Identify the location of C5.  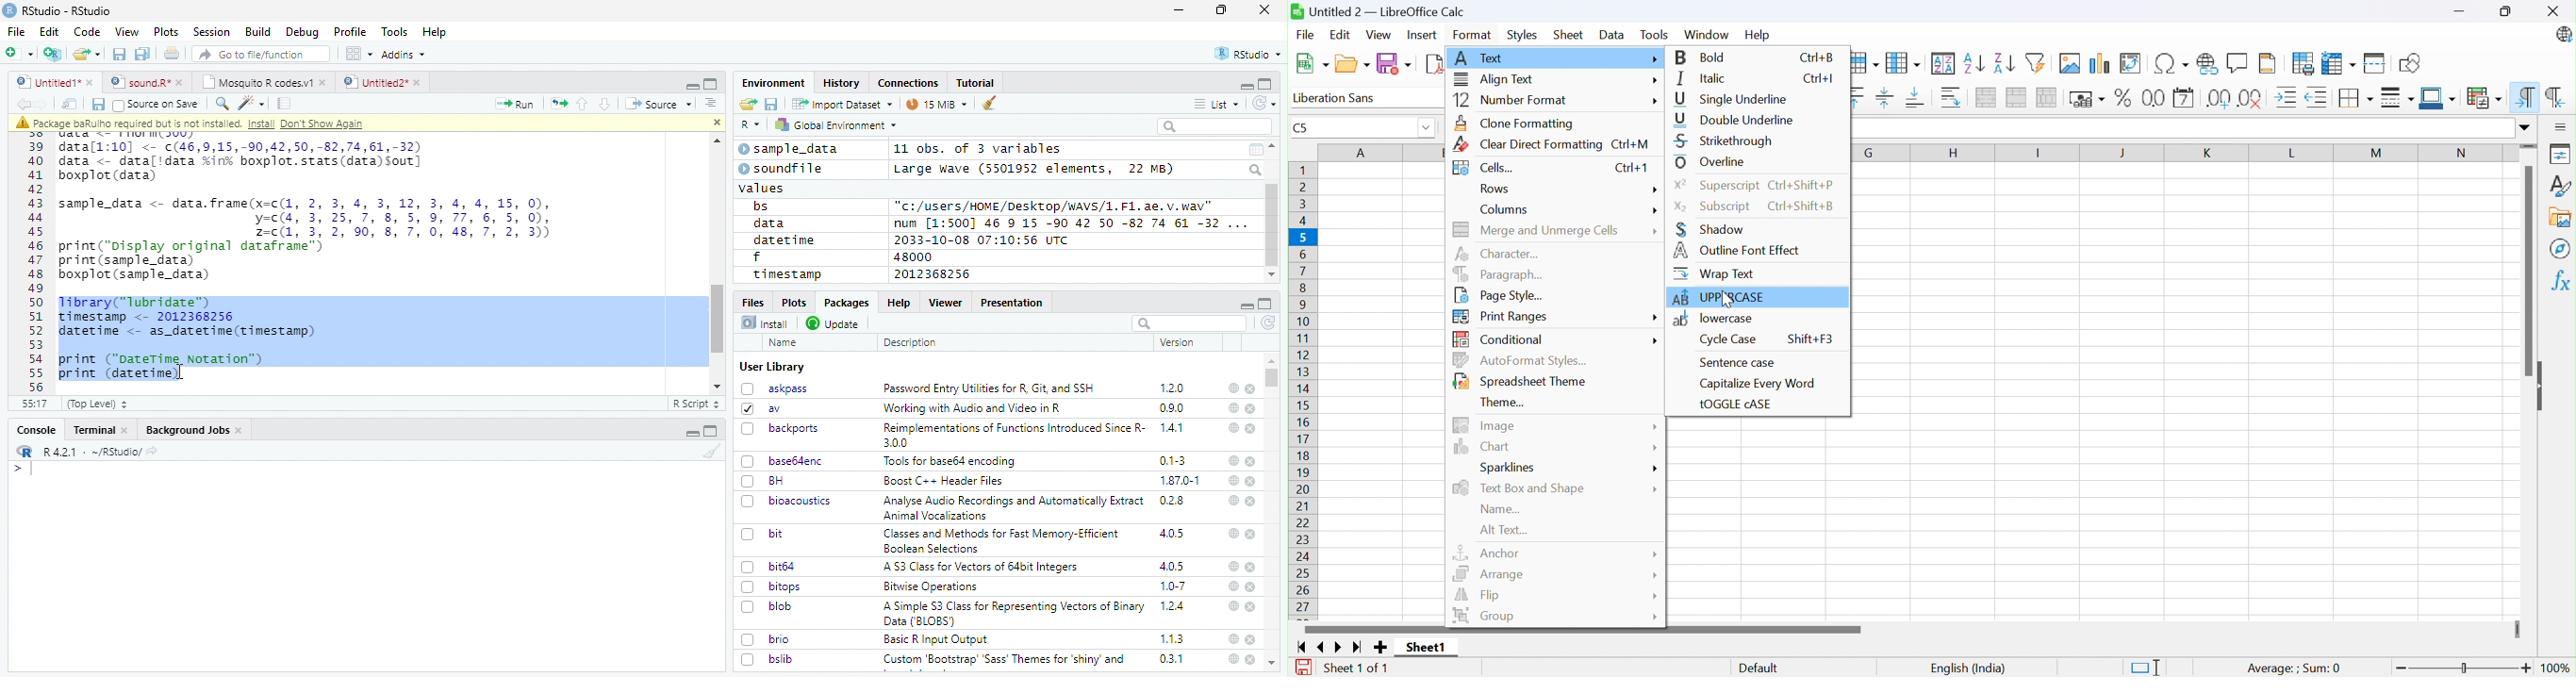
(1350, 128).